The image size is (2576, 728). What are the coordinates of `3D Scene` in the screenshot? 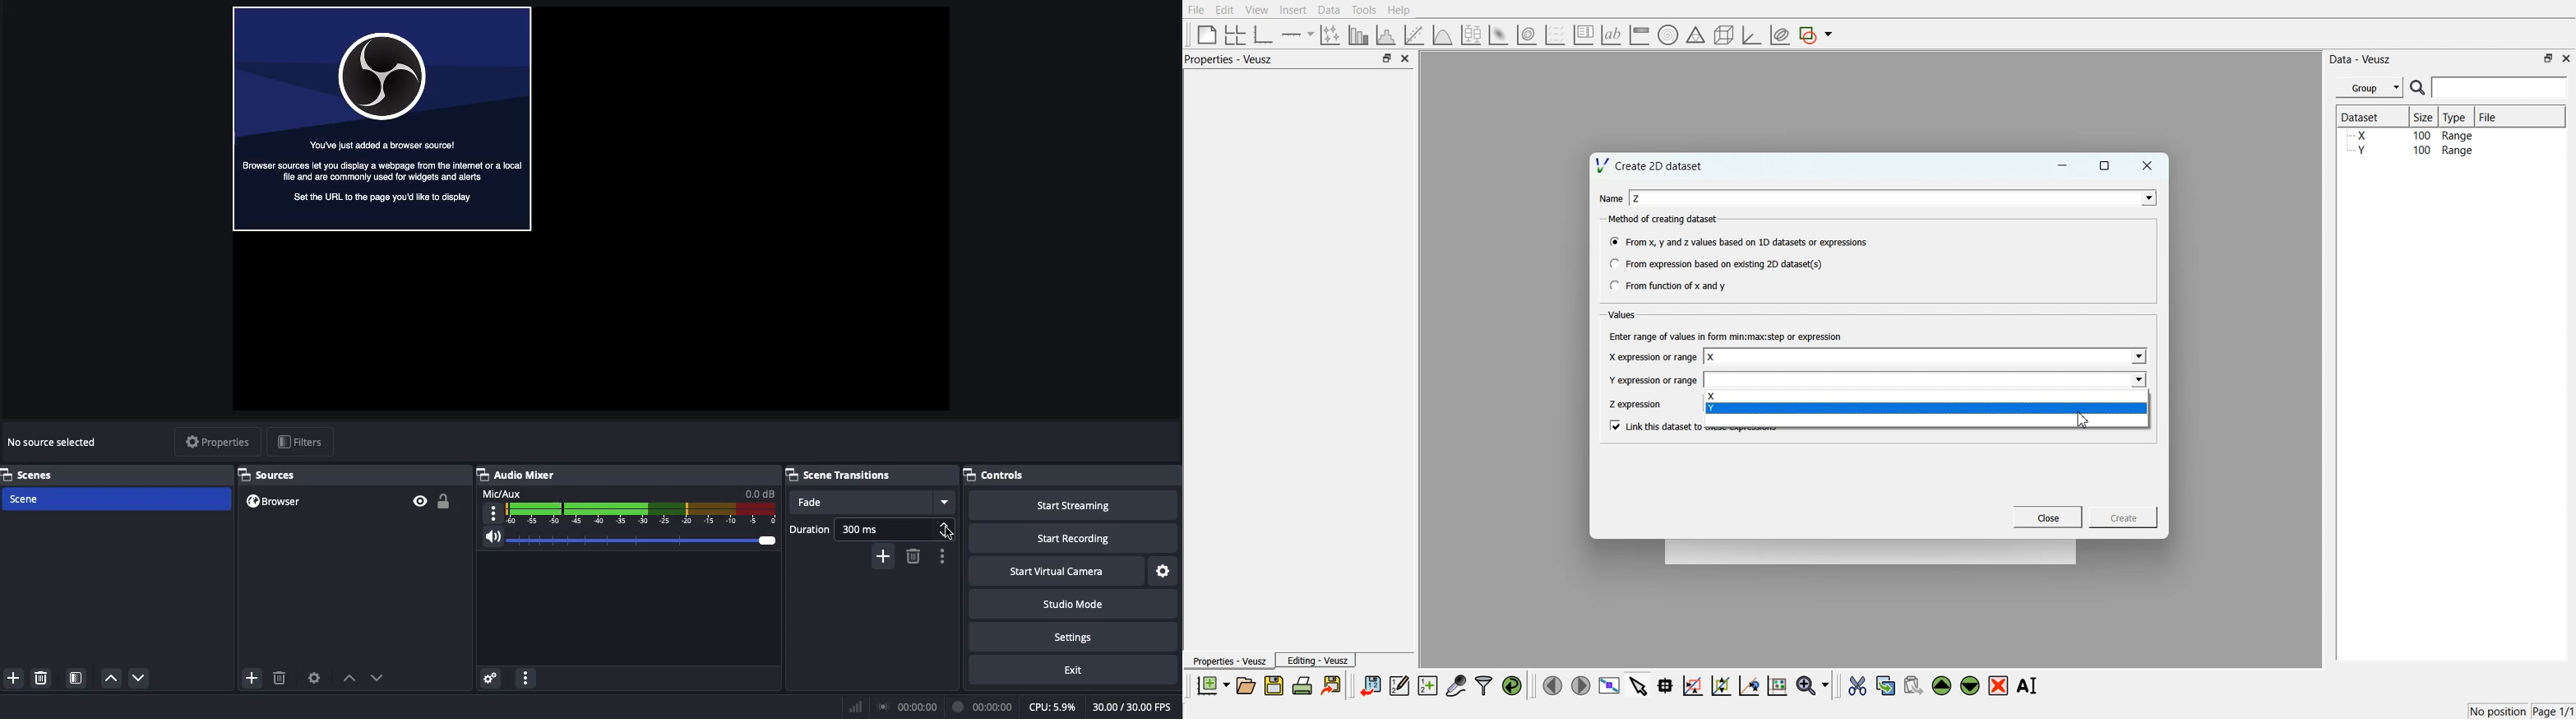 It's located at (1725, 36).